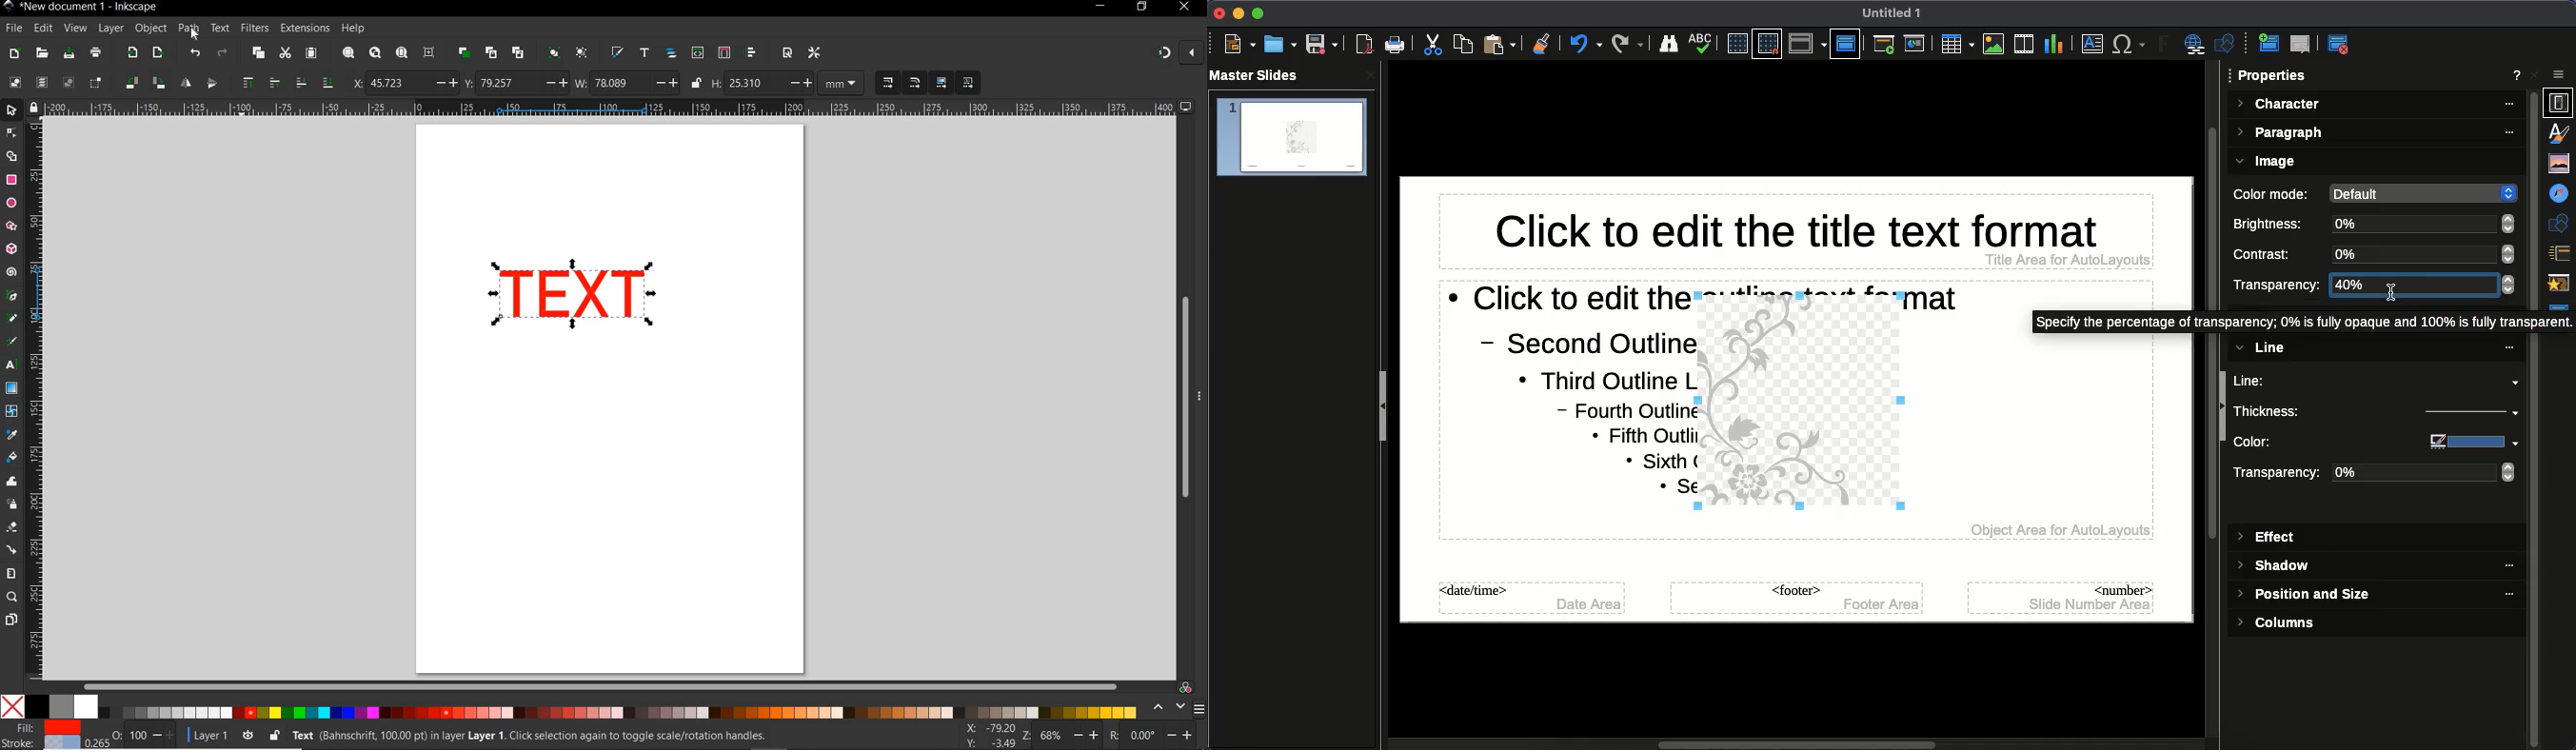 This screenshot has width=2576, height=756. What do you see at coordinates (223, 52) in the screenshot?
I see `REDO` at bounding box center [223, 52].